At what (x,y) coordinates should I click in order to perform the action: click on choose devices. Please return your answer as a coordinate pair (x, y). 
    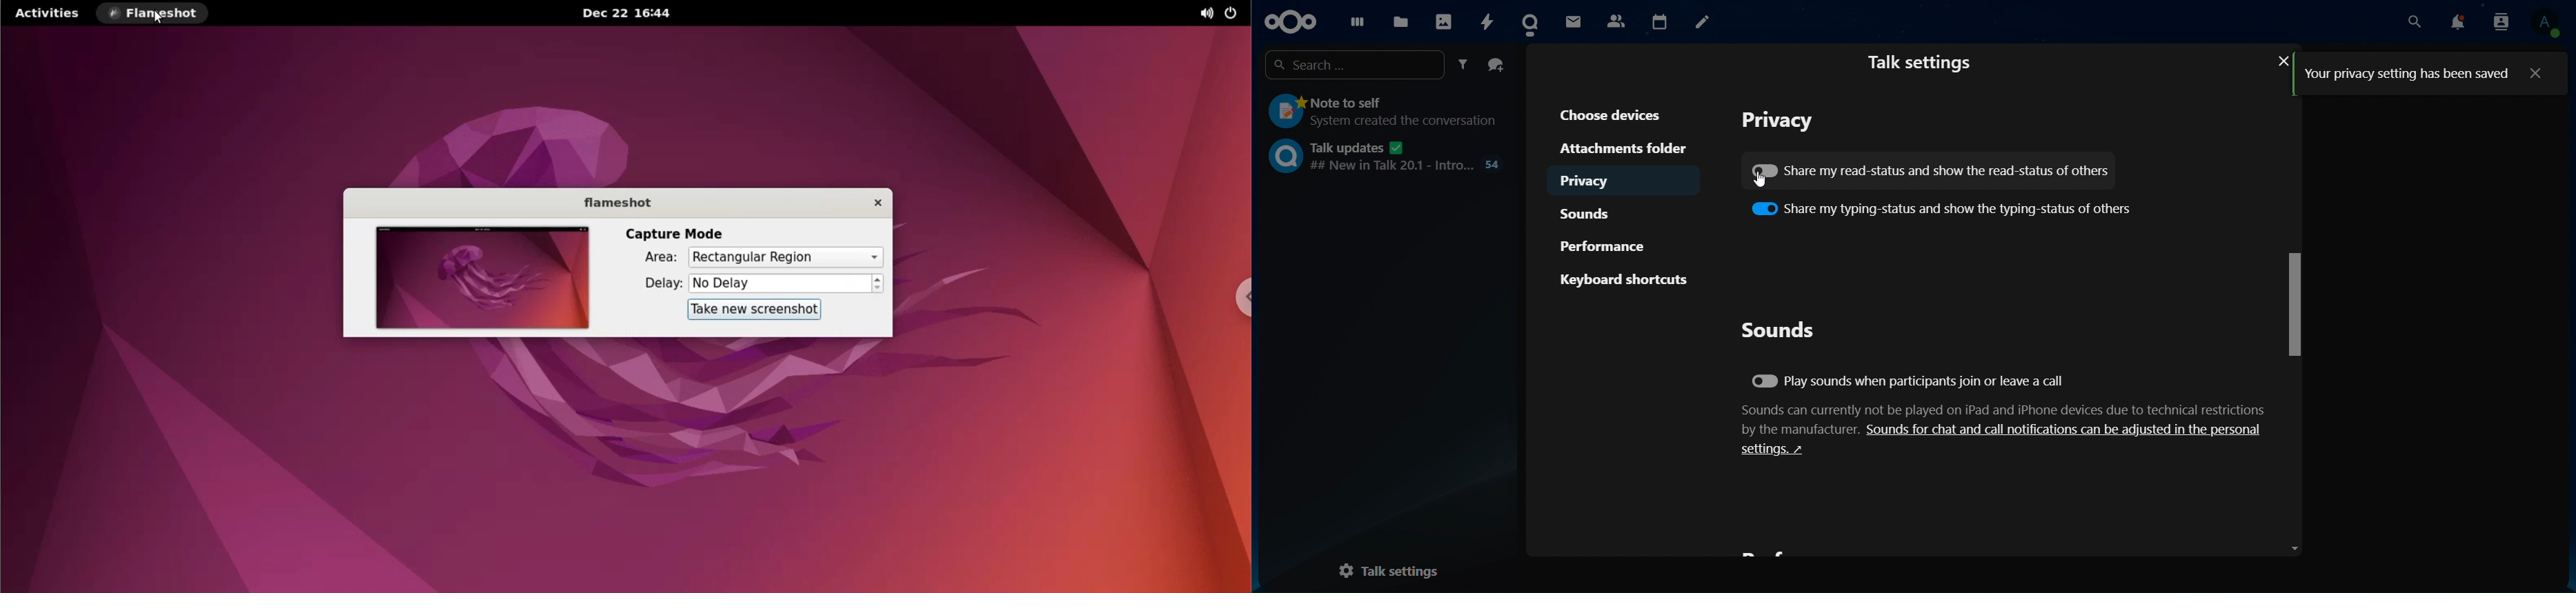
    Looking at the image, I should click on (1615, 114).